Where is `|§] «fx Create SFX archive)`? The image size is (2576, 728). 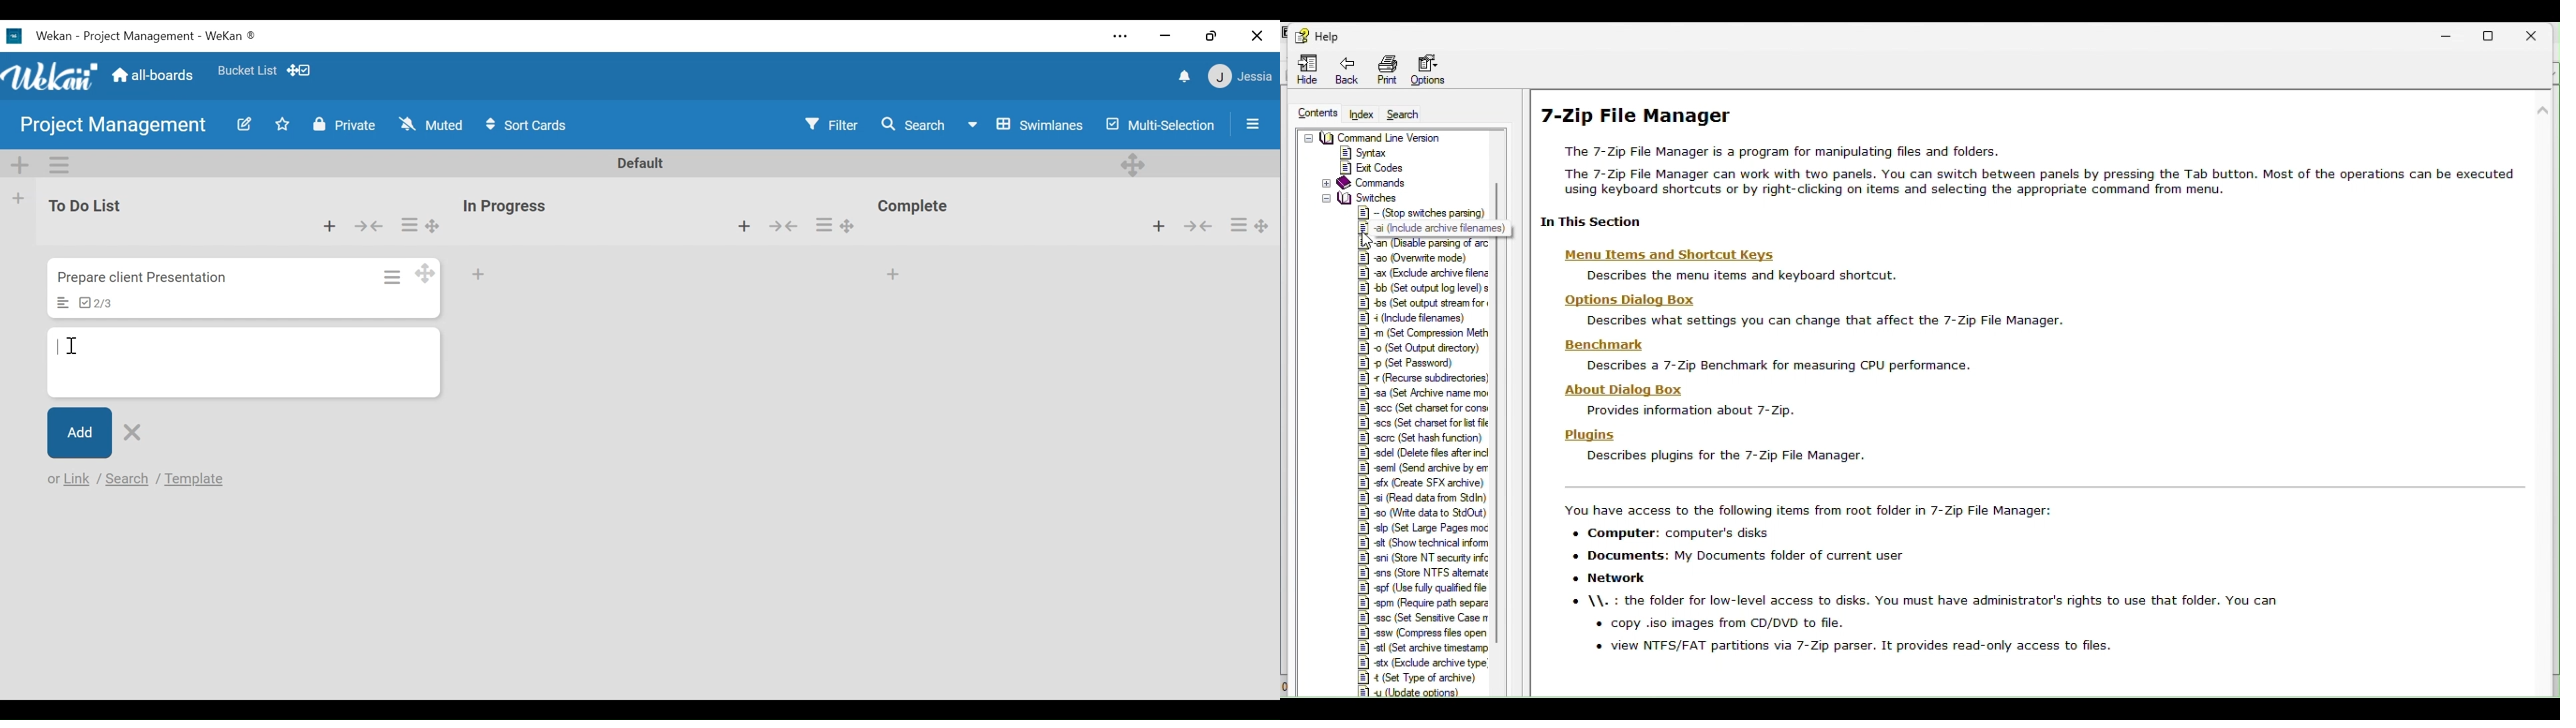
|§] «fx Create SFX archive) is located at coordinates (1421, 484).